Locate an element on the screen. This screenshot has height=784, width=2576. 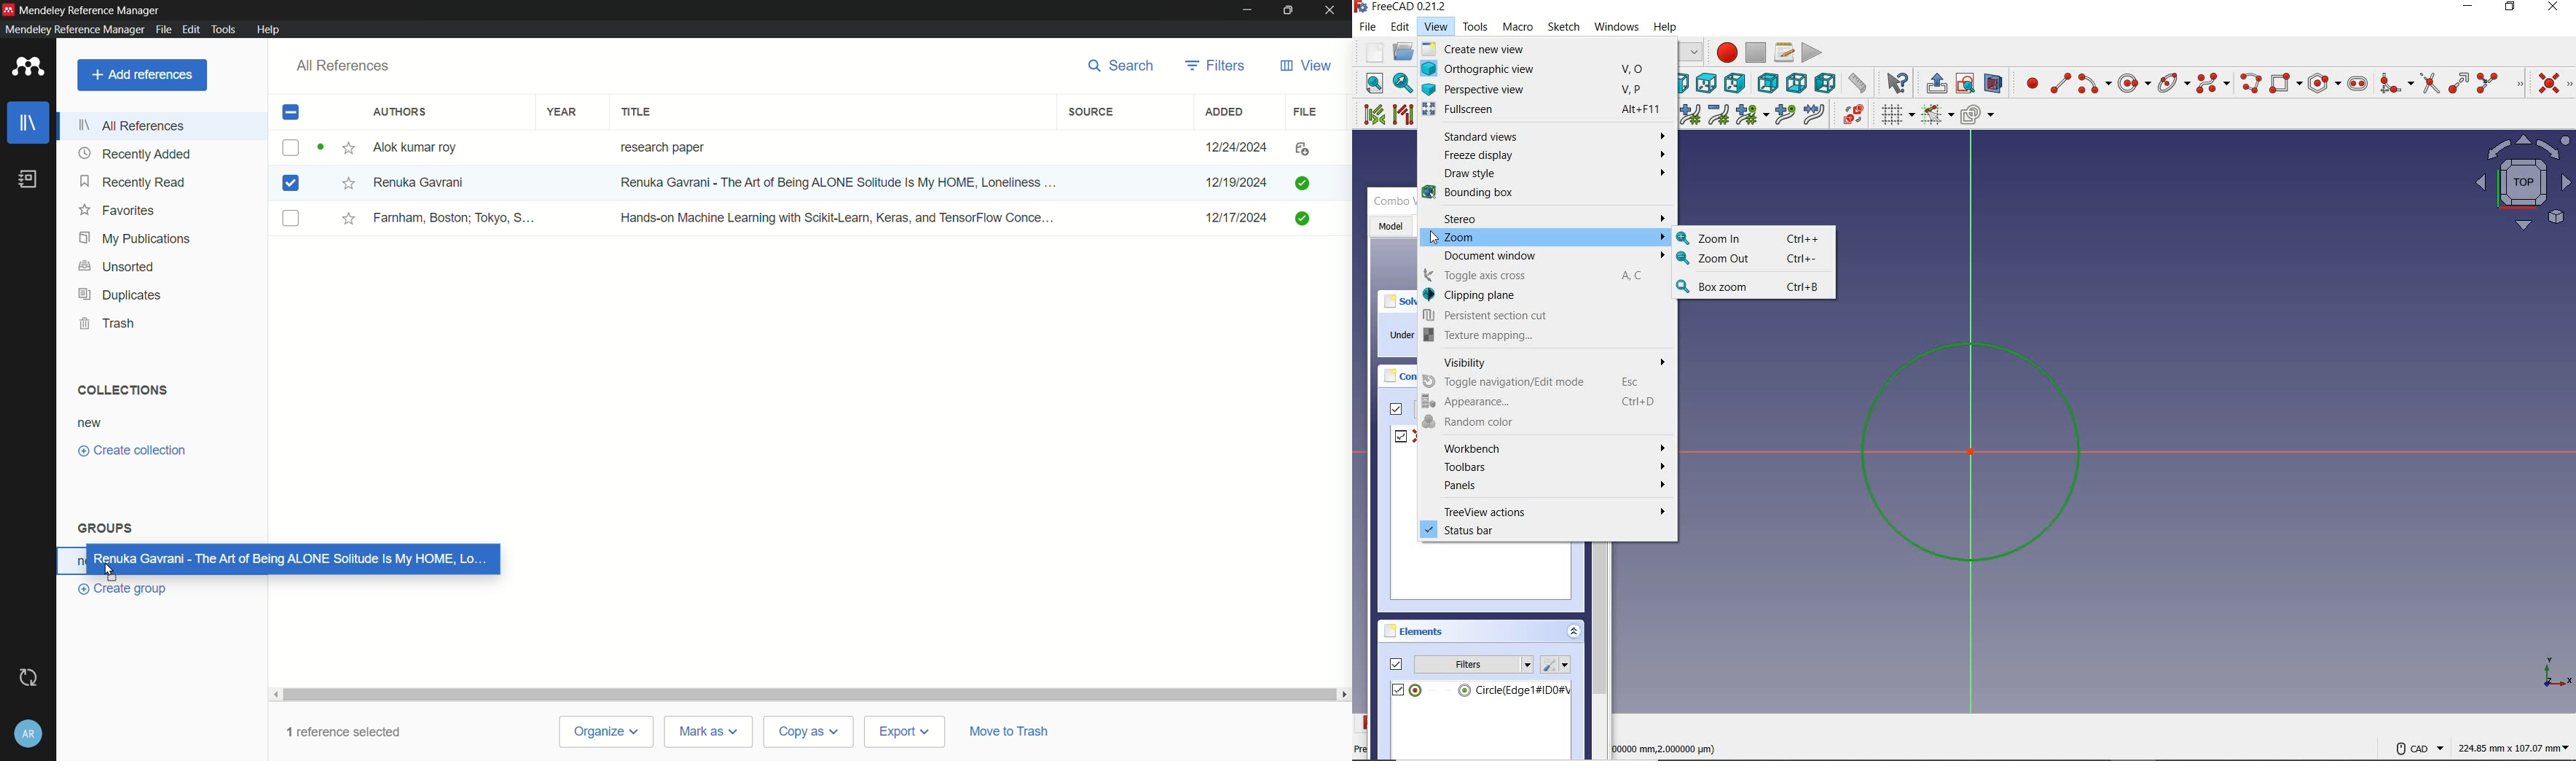
view is located at coordinates (1435, 28).